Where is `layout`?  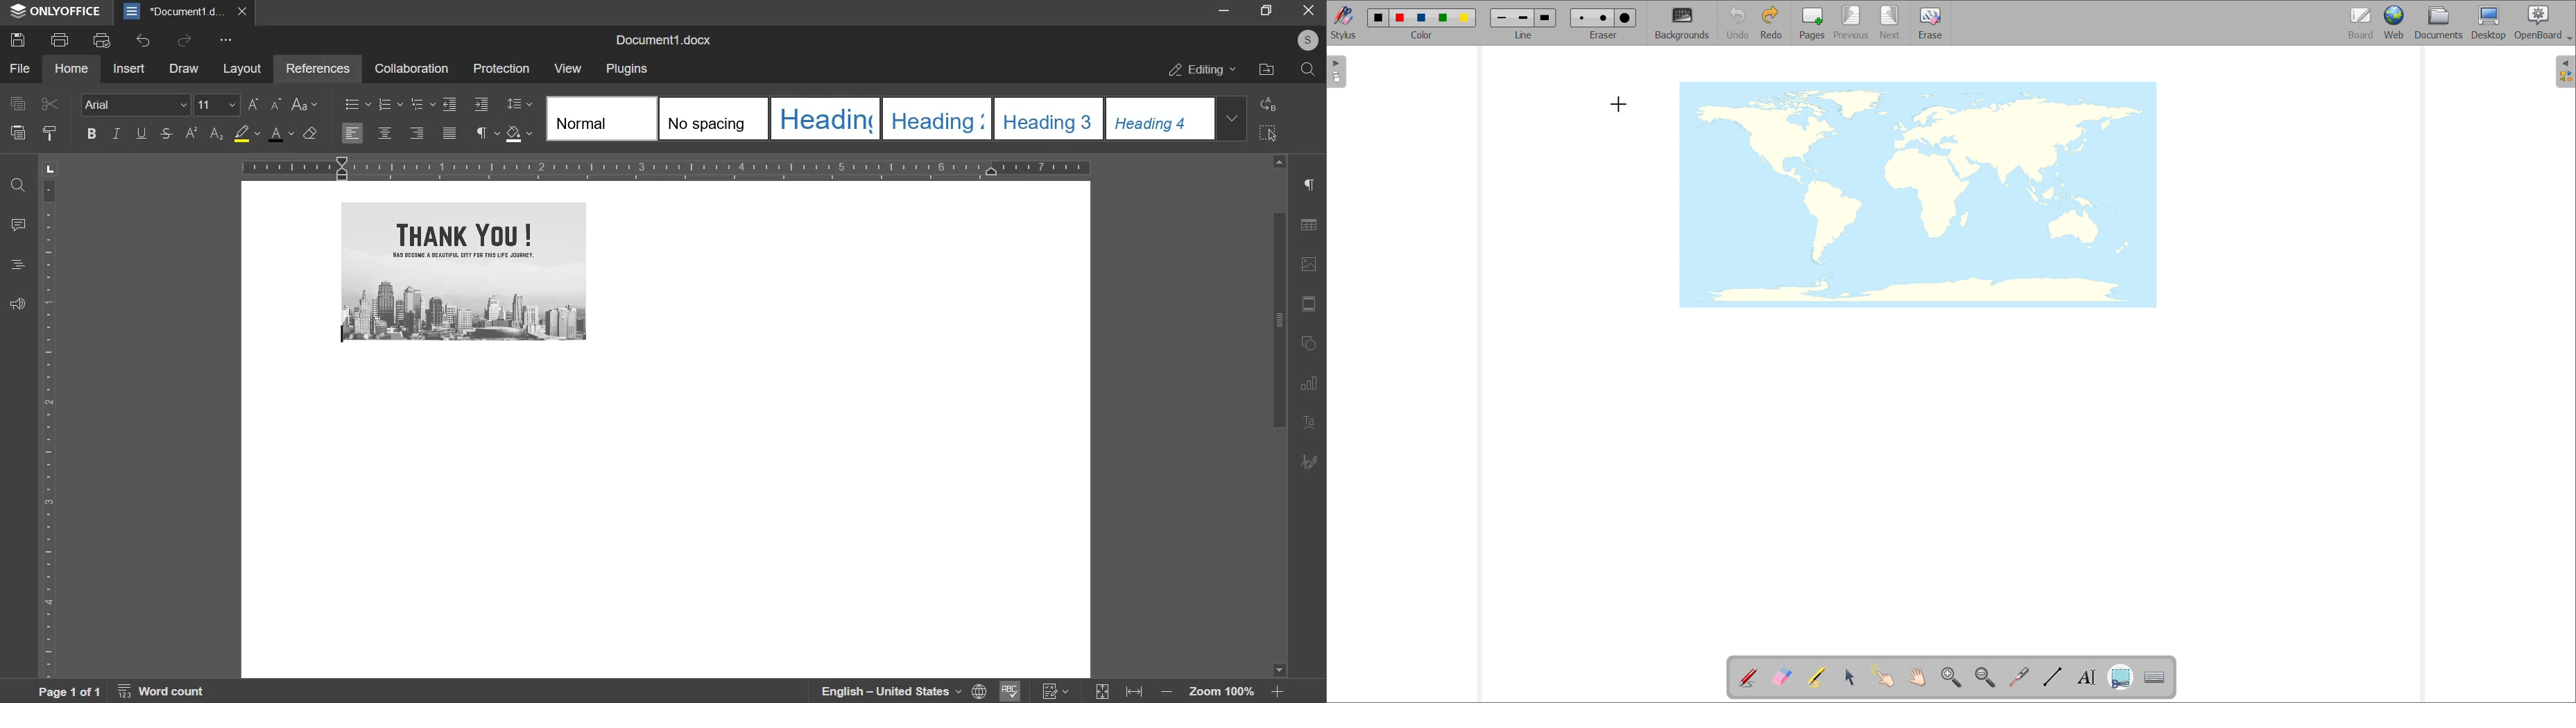 layout is located at coordinates (242, 70).